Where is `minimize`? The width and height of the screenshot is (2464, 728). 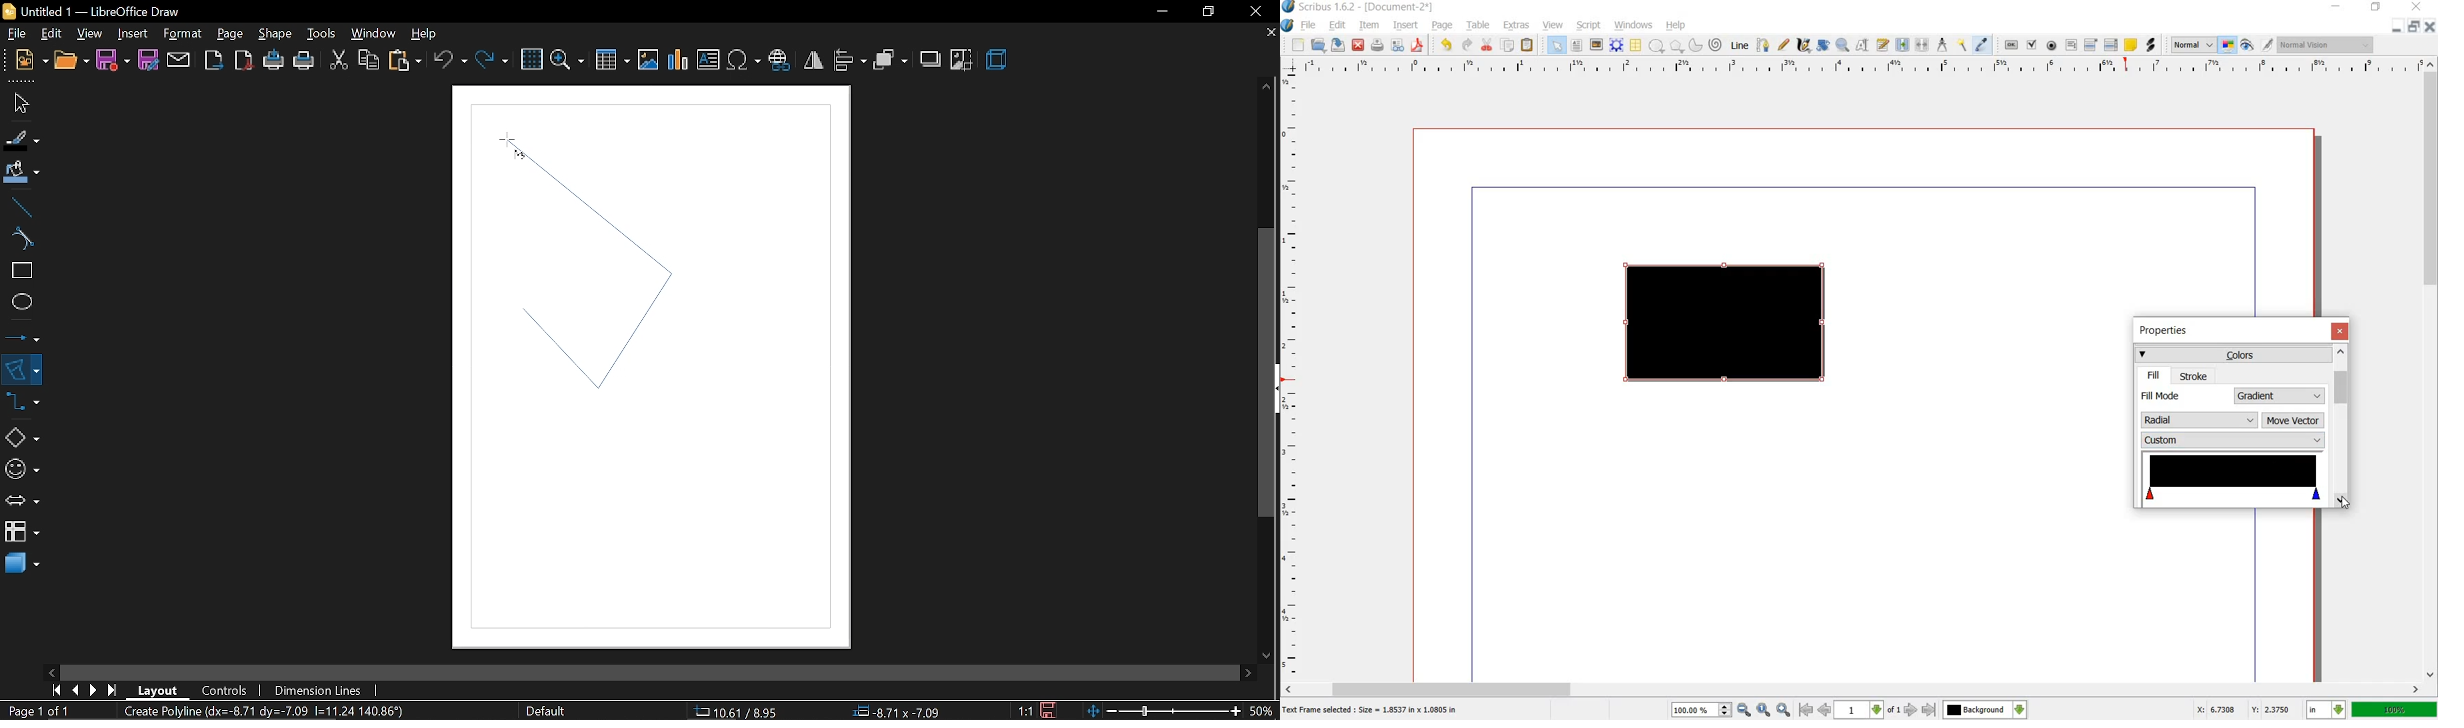 minimize is located at coordinates (2398, 28).